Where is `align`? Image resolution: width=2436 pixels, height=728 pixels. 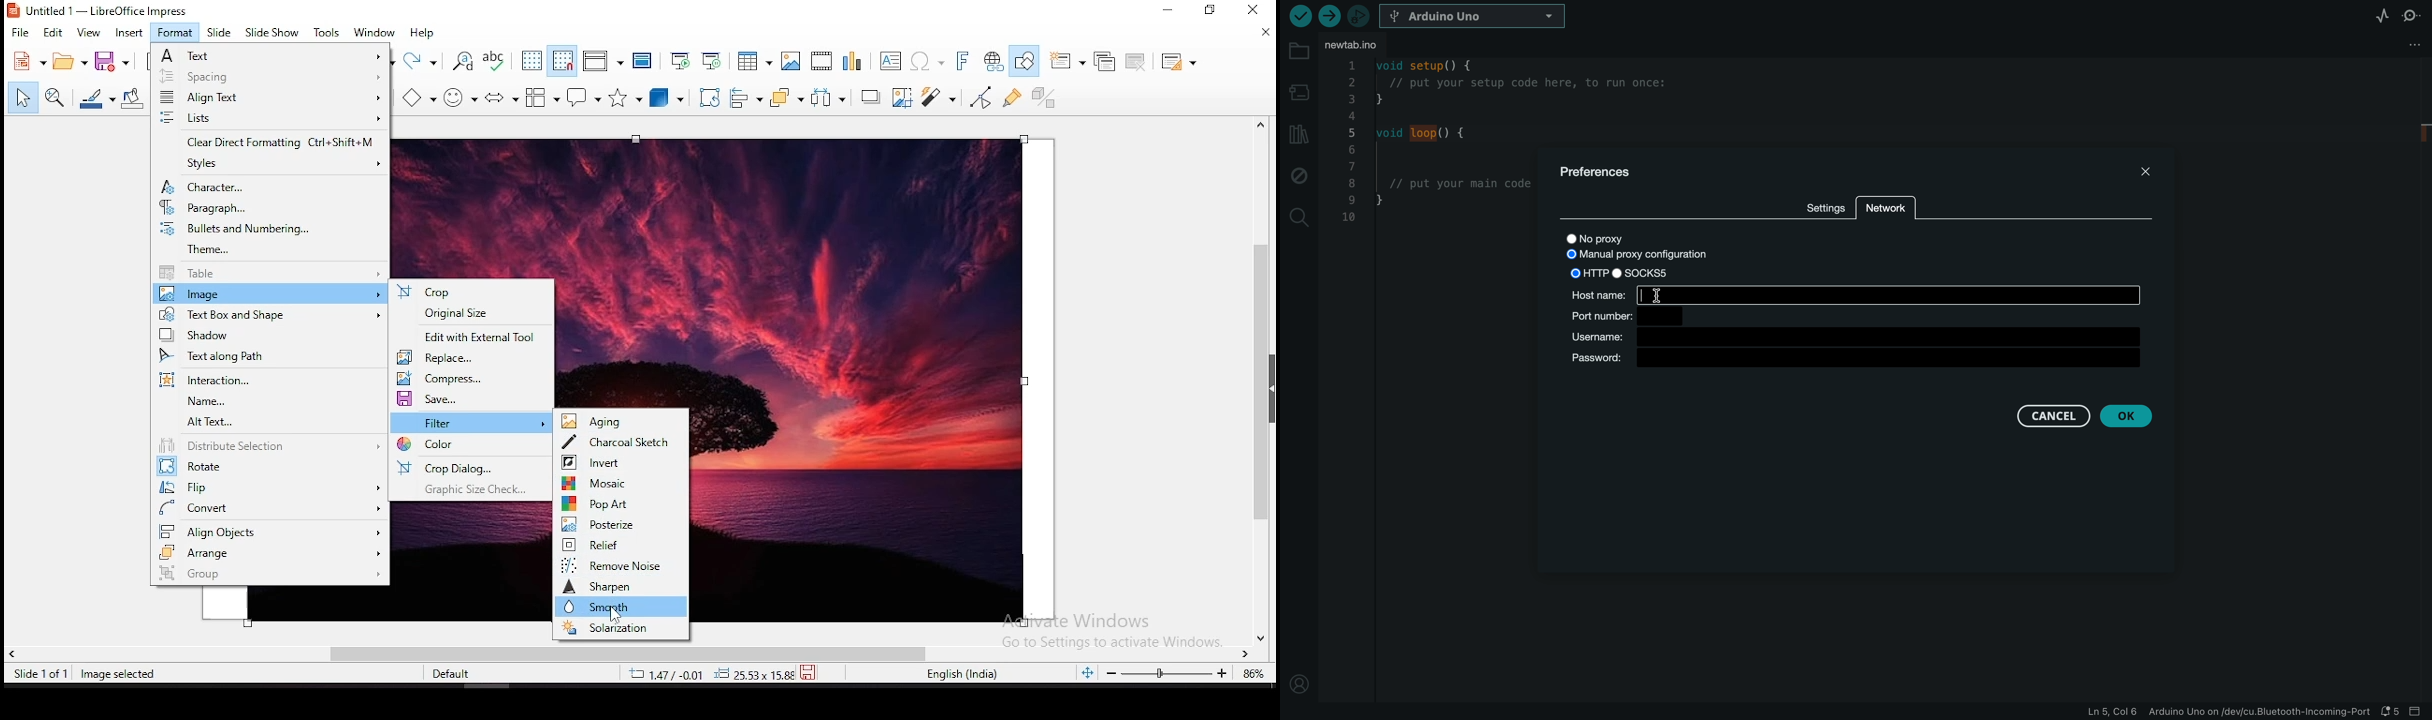
align is located at coordinates (269, 98).